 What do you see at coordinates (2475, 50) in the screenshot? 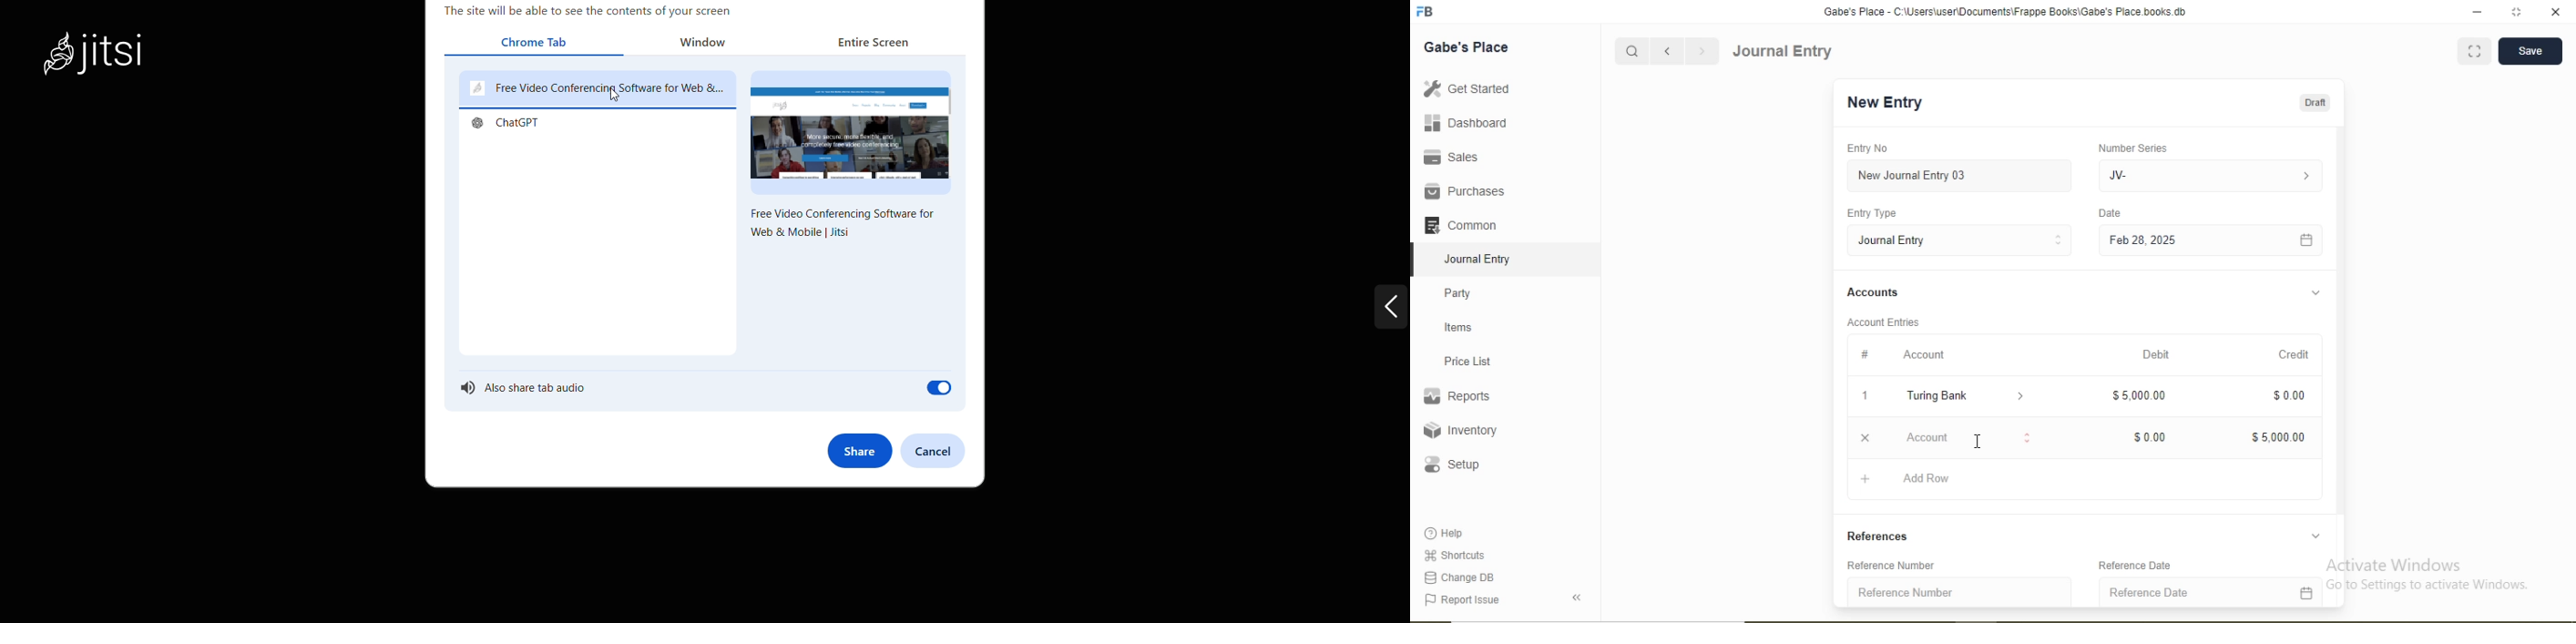
I see `Full screen` at bounding box center [2475, 50].